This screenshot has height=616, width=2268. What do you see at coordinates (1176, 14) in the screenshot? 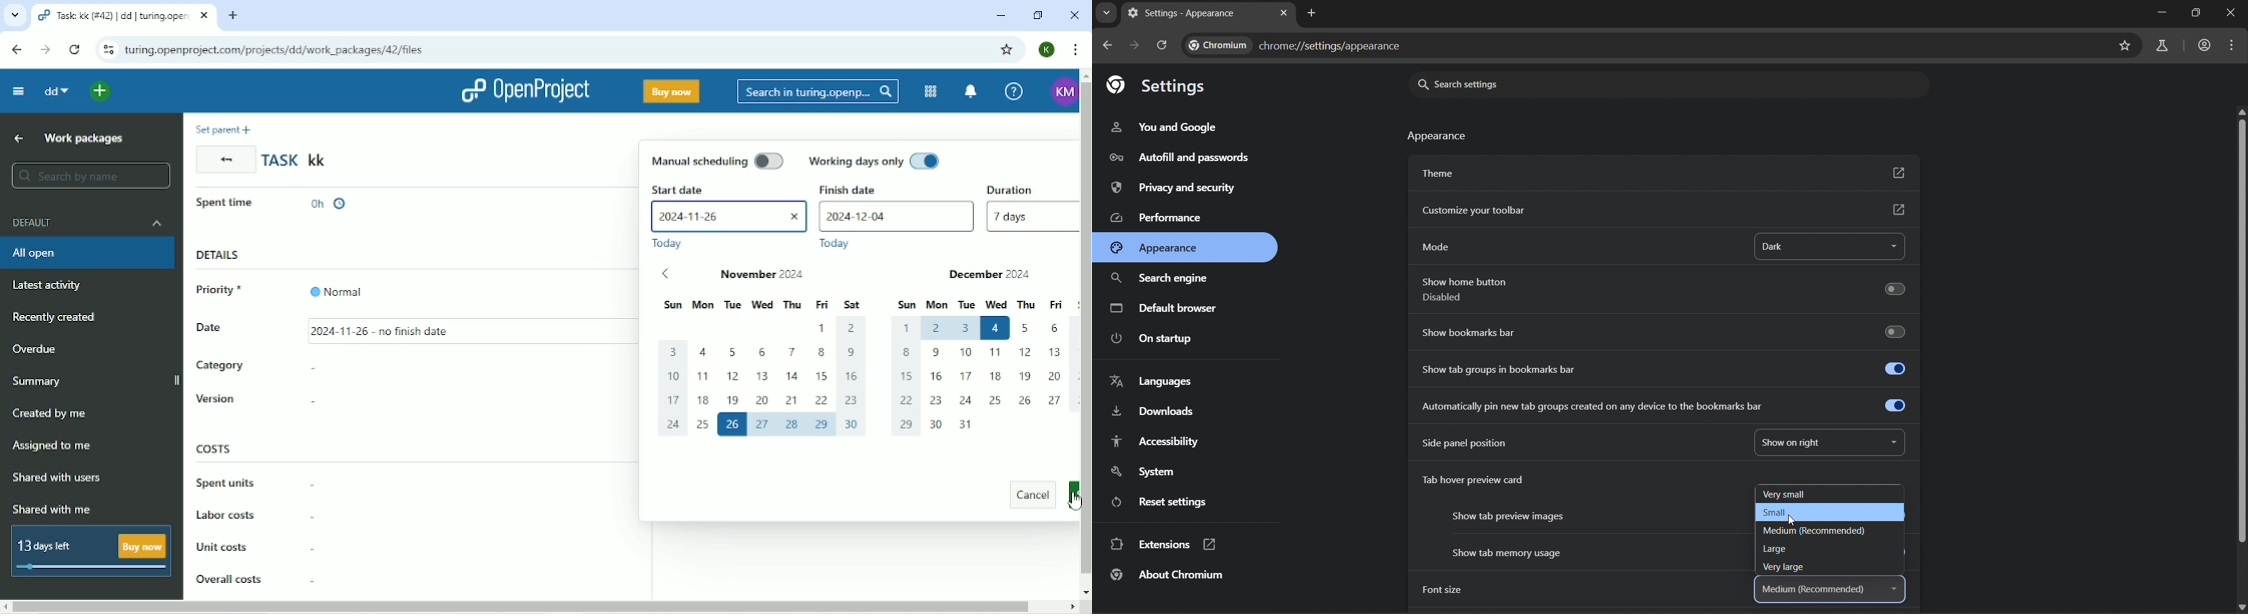
I see `current tab` at bounding box center [1176, 14].